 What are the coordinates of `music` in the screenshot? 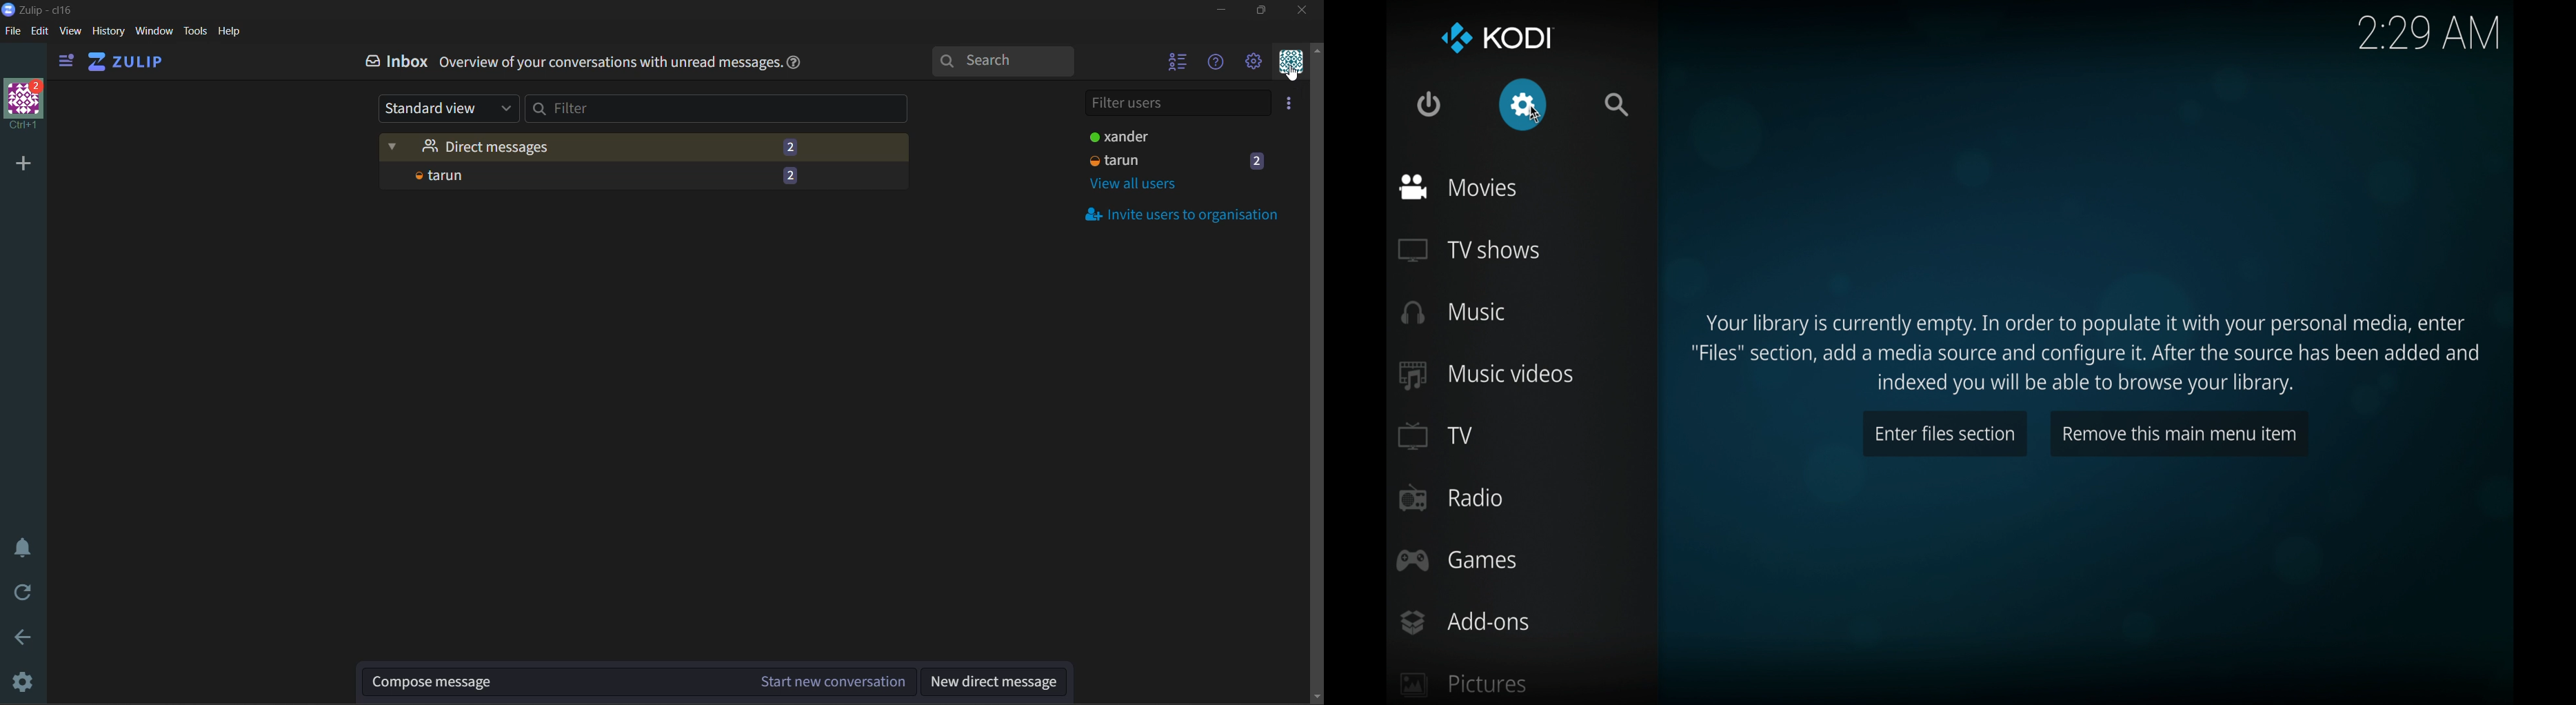 It's located at (1456, 313).